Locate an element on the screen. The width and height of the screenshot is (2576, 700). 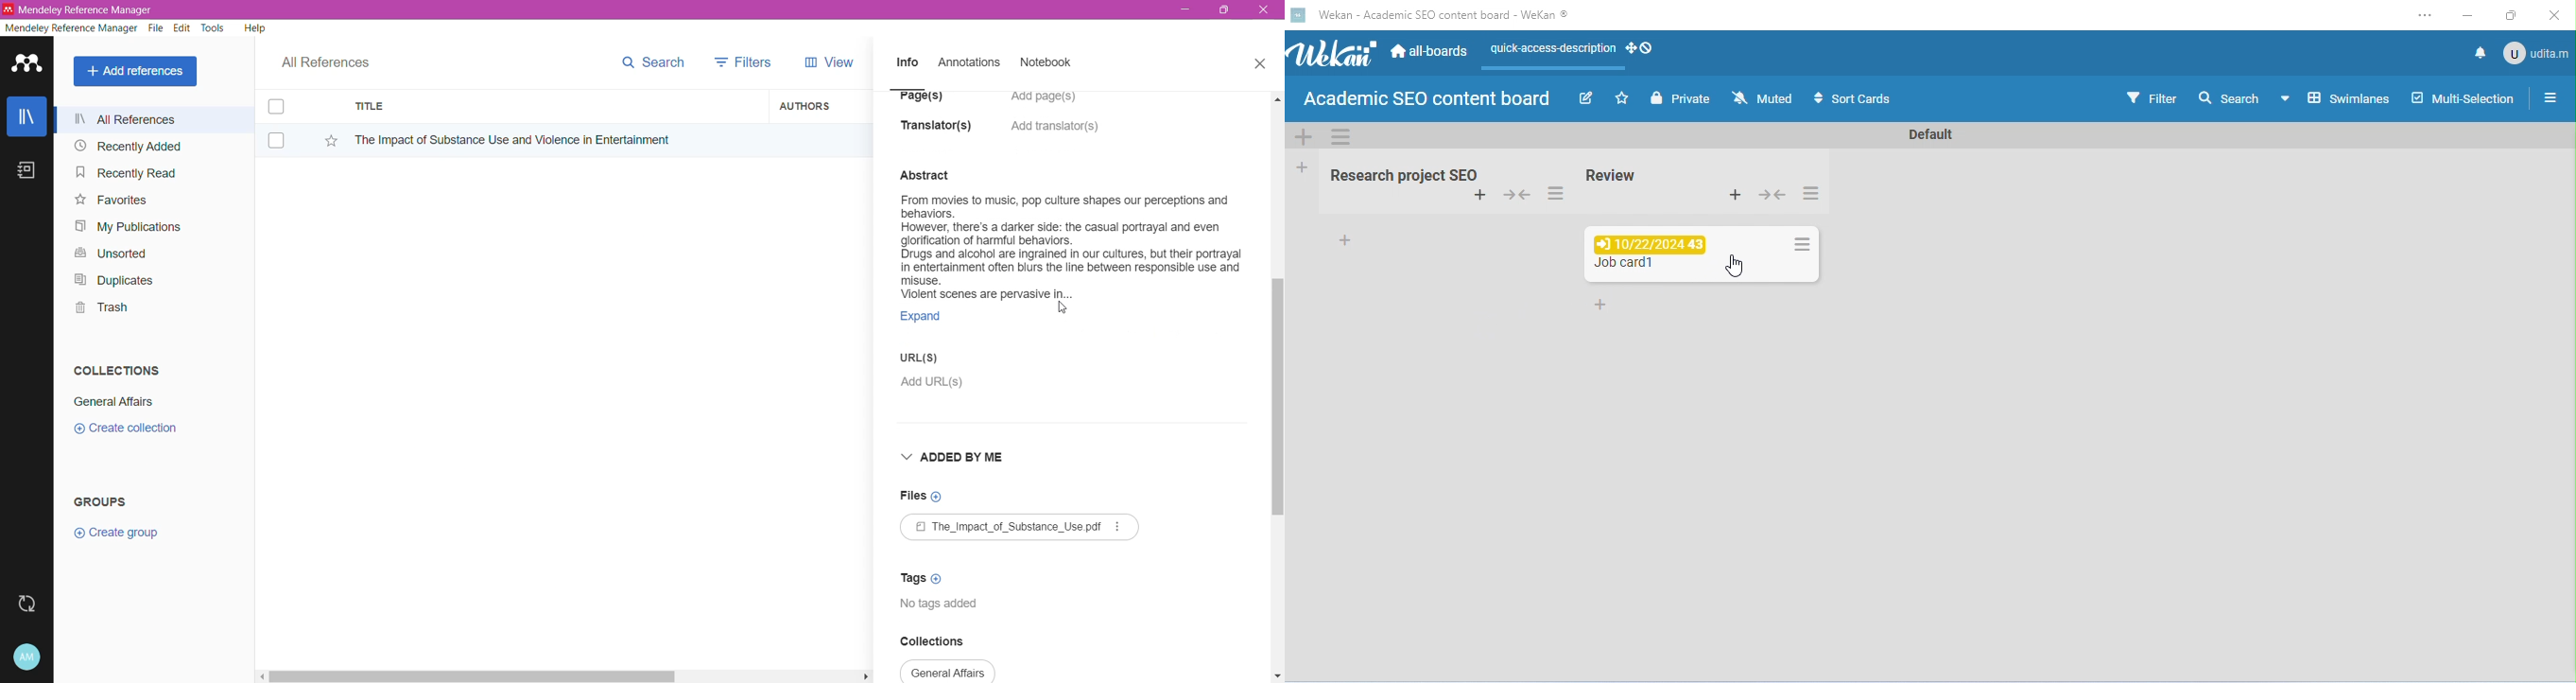
Close is located at coordinates (1259, 62).